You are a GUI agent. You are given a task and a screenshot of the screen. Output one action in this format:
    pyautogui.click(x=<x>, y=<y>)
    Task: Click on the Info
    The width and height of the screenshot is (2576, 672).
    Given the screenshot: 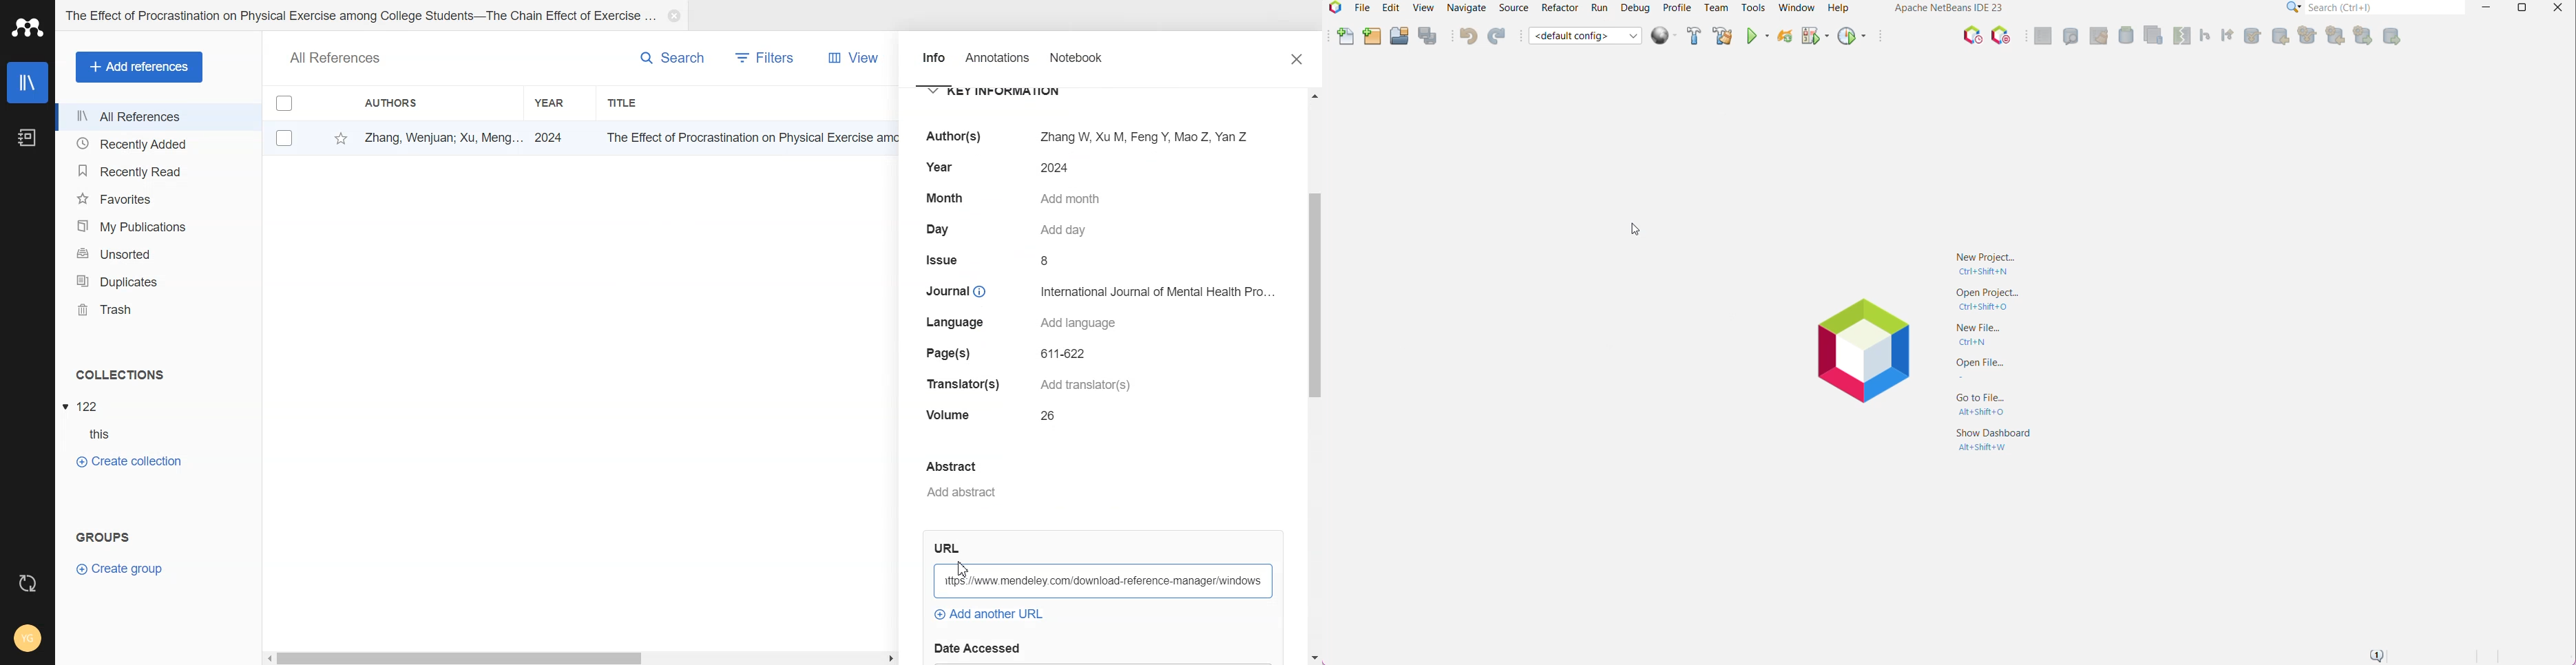 What is the action you would take?
    pyautogui.click(x=932, y=63)
    